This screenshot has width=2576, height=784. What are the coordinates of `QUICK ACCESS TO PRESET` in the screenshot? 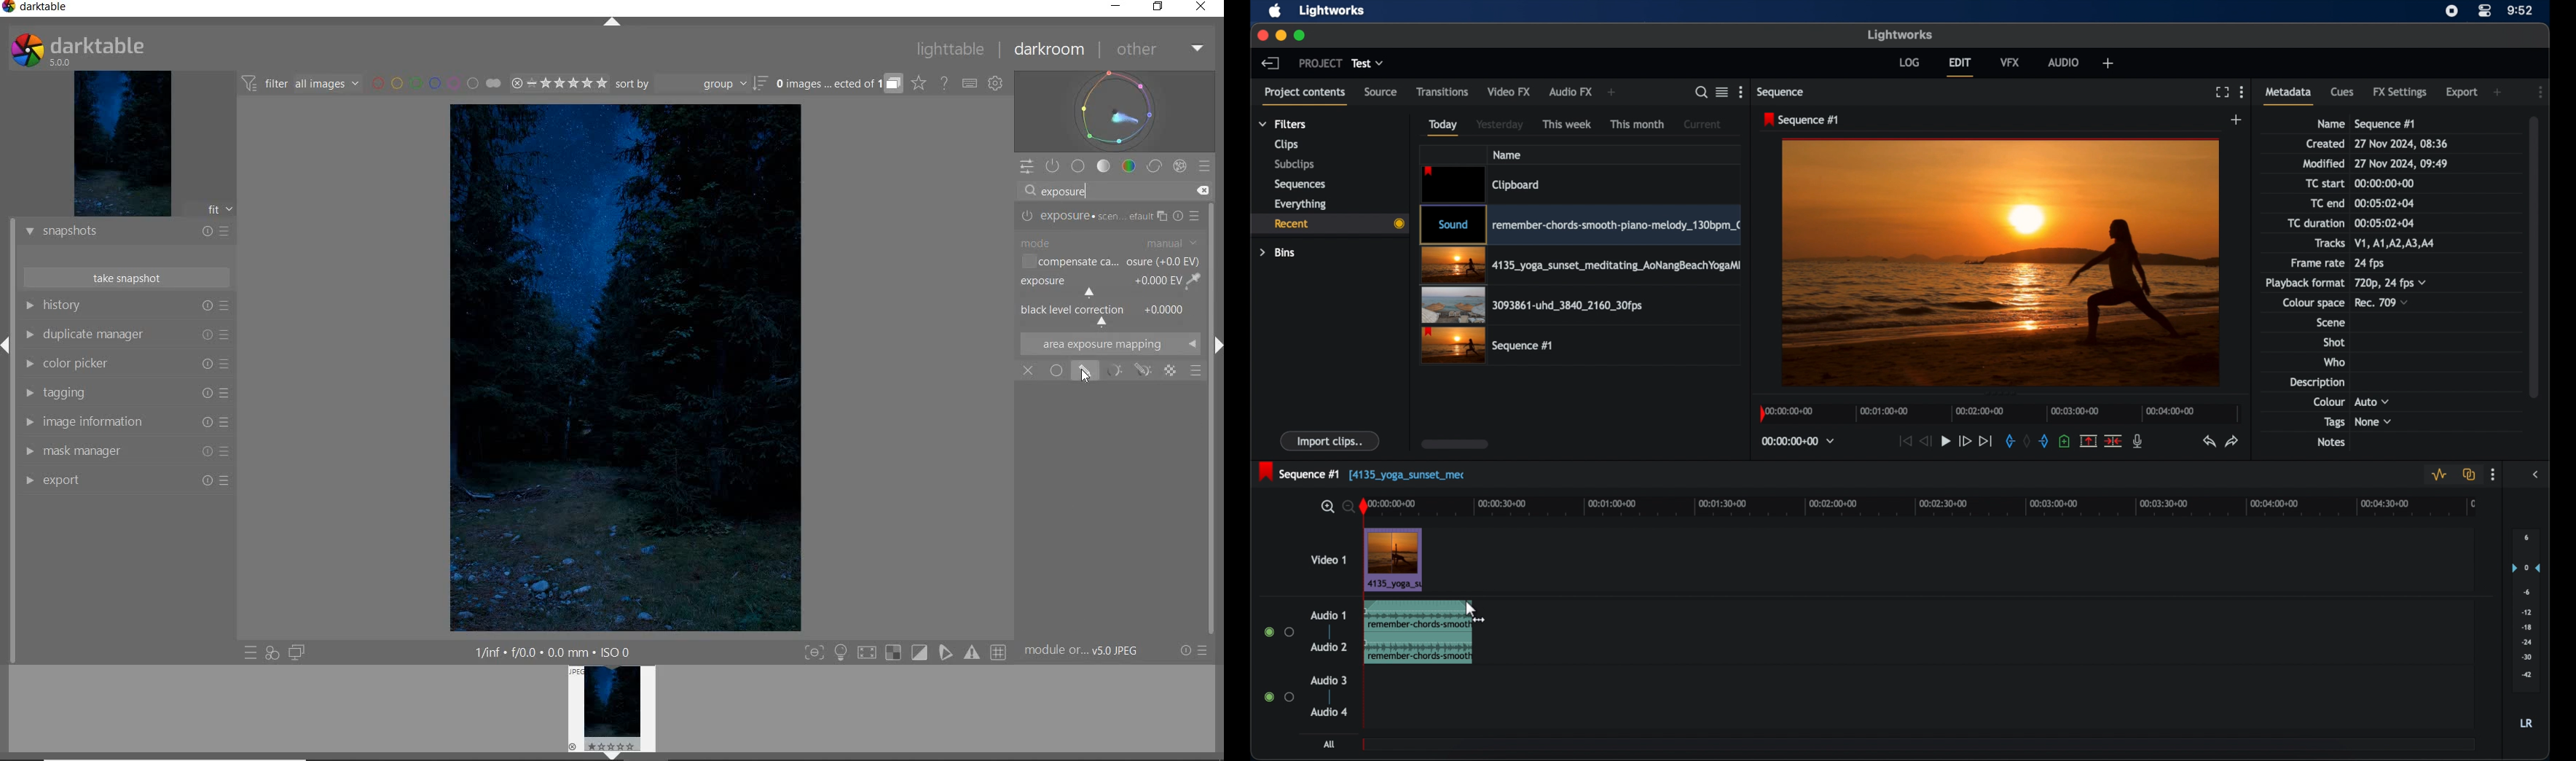 It's located at (251, 653).